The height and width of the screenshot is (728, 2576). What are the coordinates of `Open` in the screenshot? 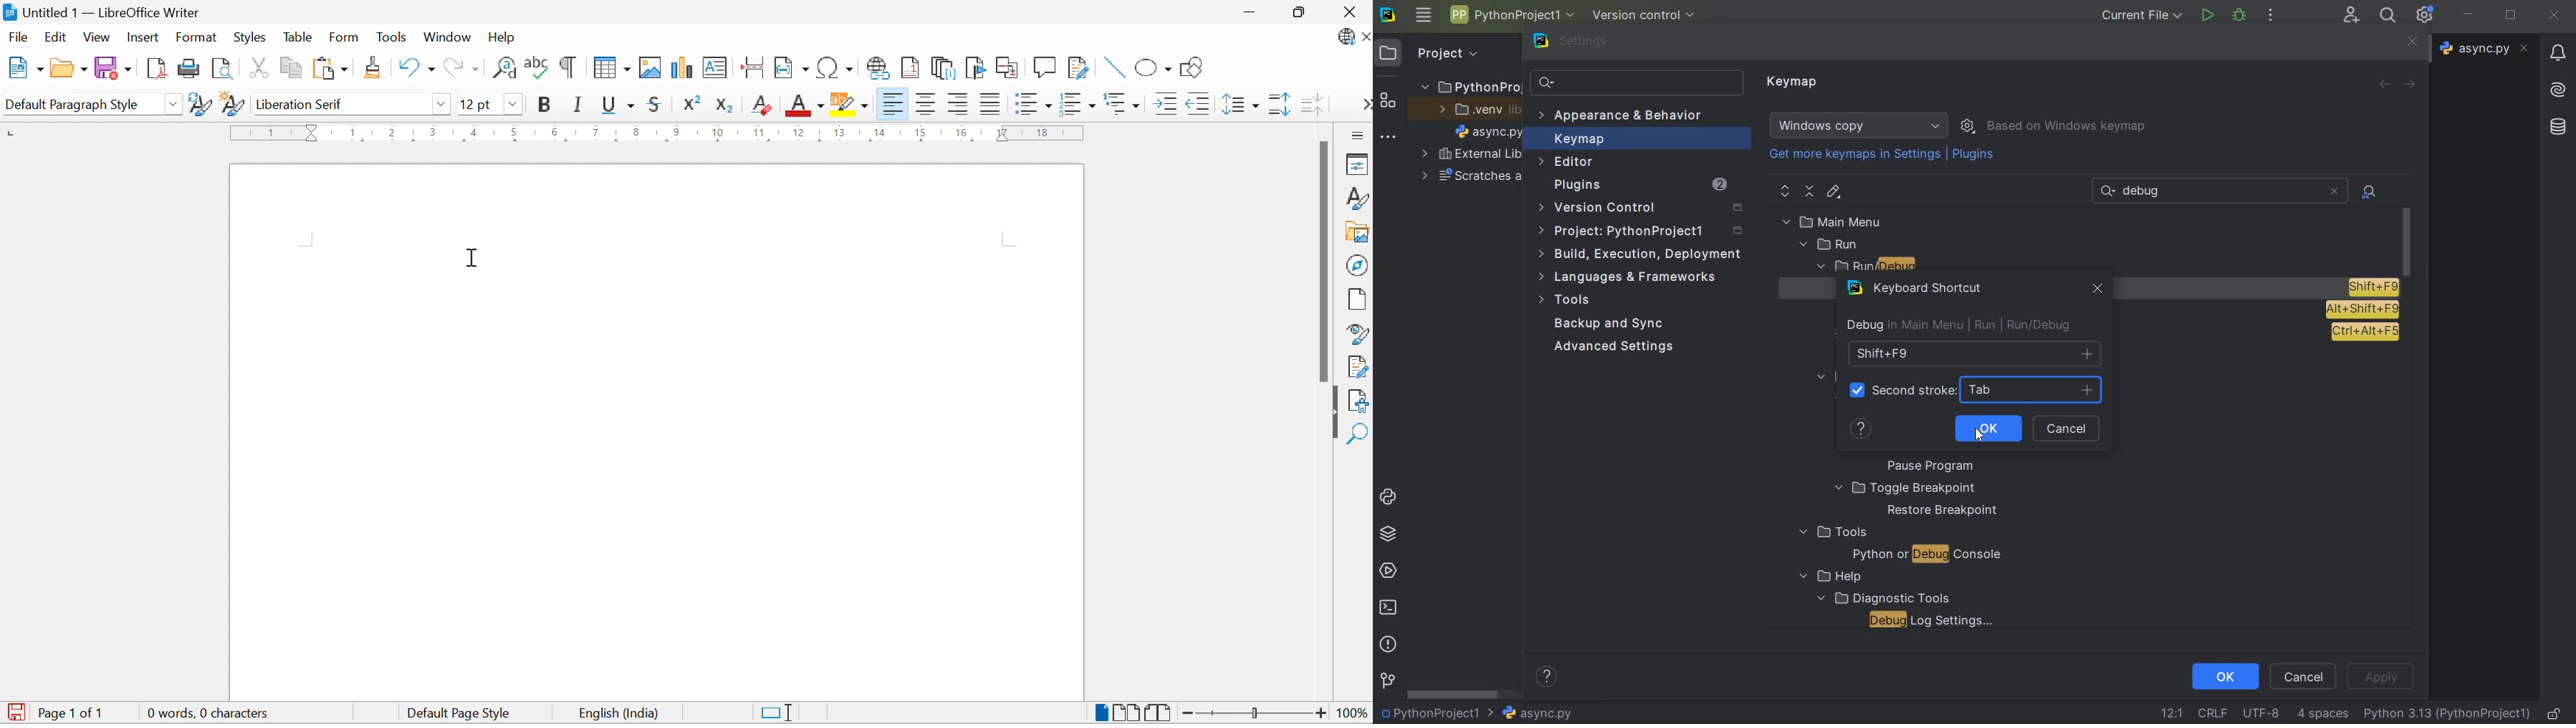 It's located at (67, 67).